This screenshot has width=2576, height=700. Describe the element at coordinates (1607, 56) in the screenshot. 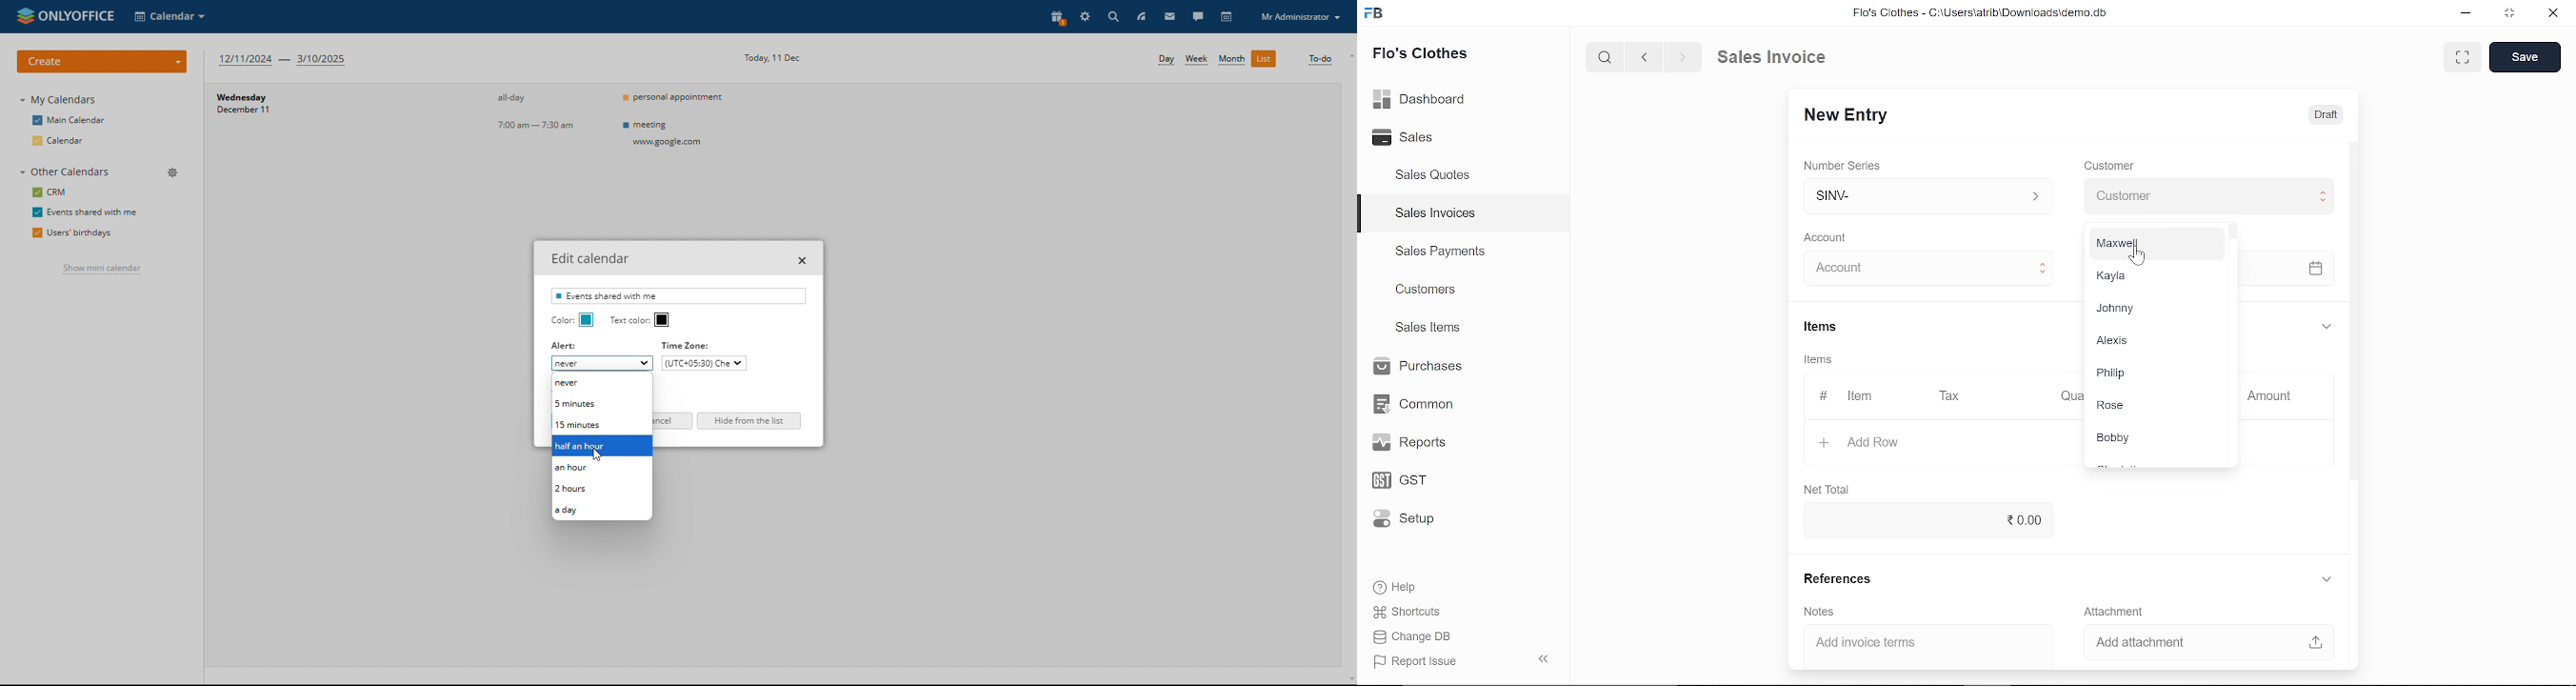

I see `search` at that location.